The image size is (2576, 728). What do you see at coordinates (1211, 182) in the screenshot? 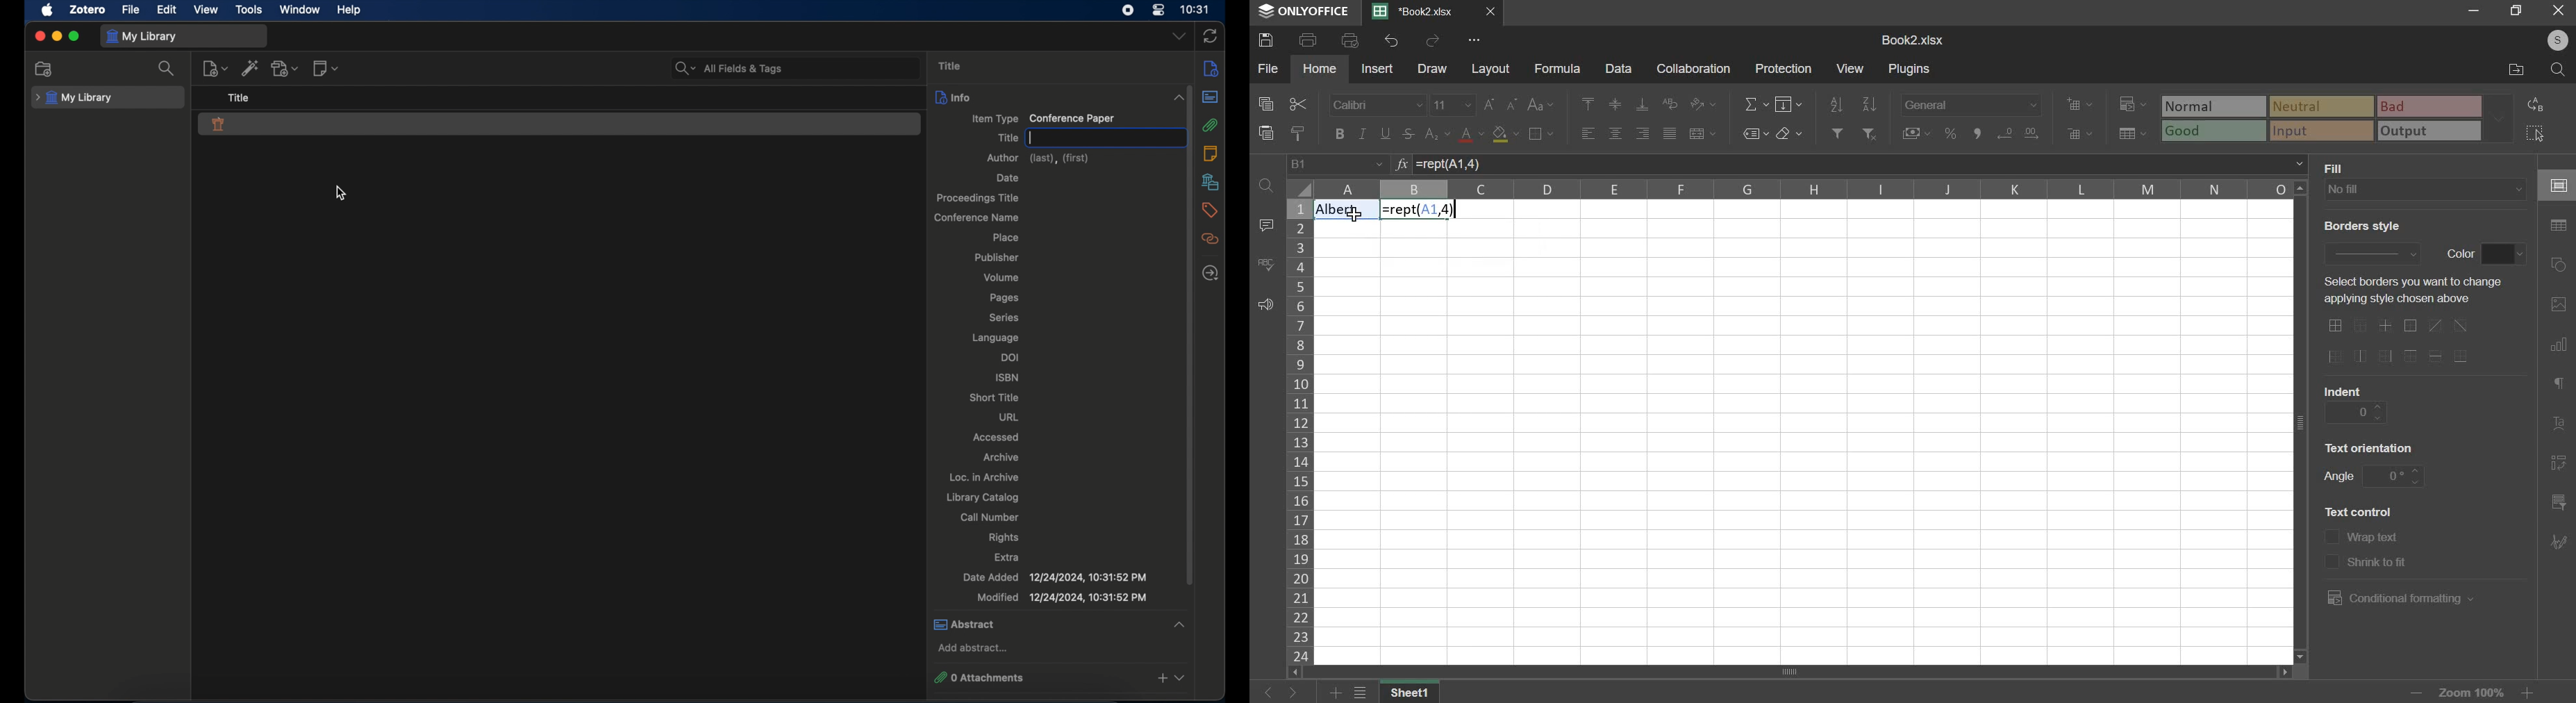
I see `libraries` at bounding box center [1211, 182].